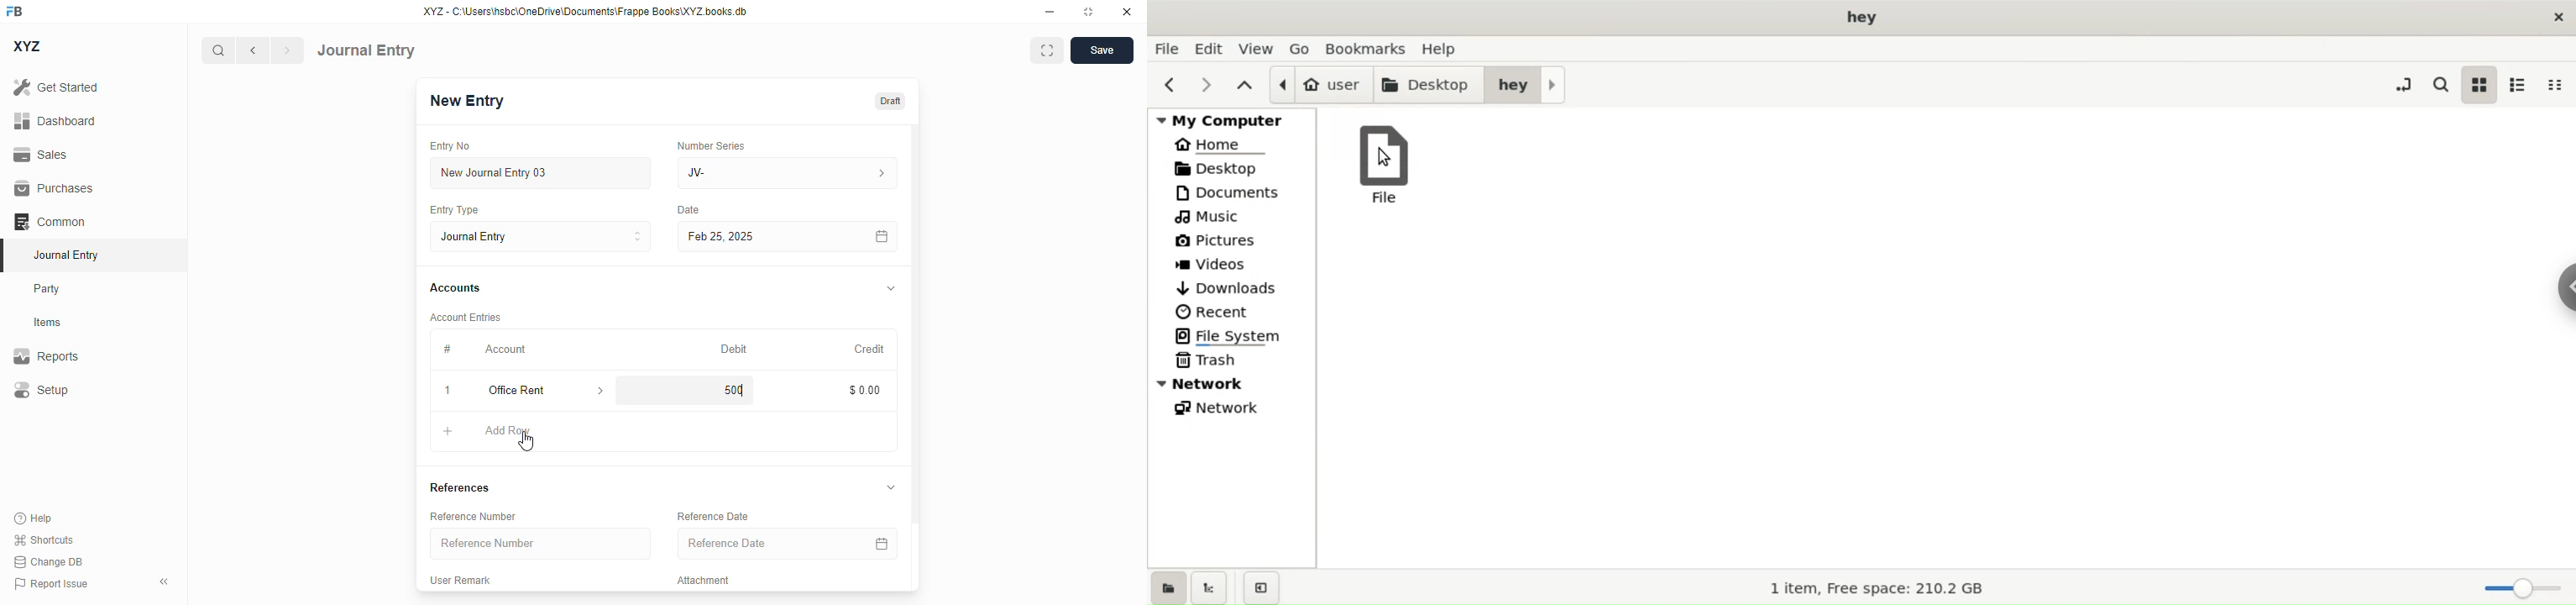 The image size is (2576, 616). Describe the element at coordinates (866, 390) in the screenshot. I see `$0.00` at that location.